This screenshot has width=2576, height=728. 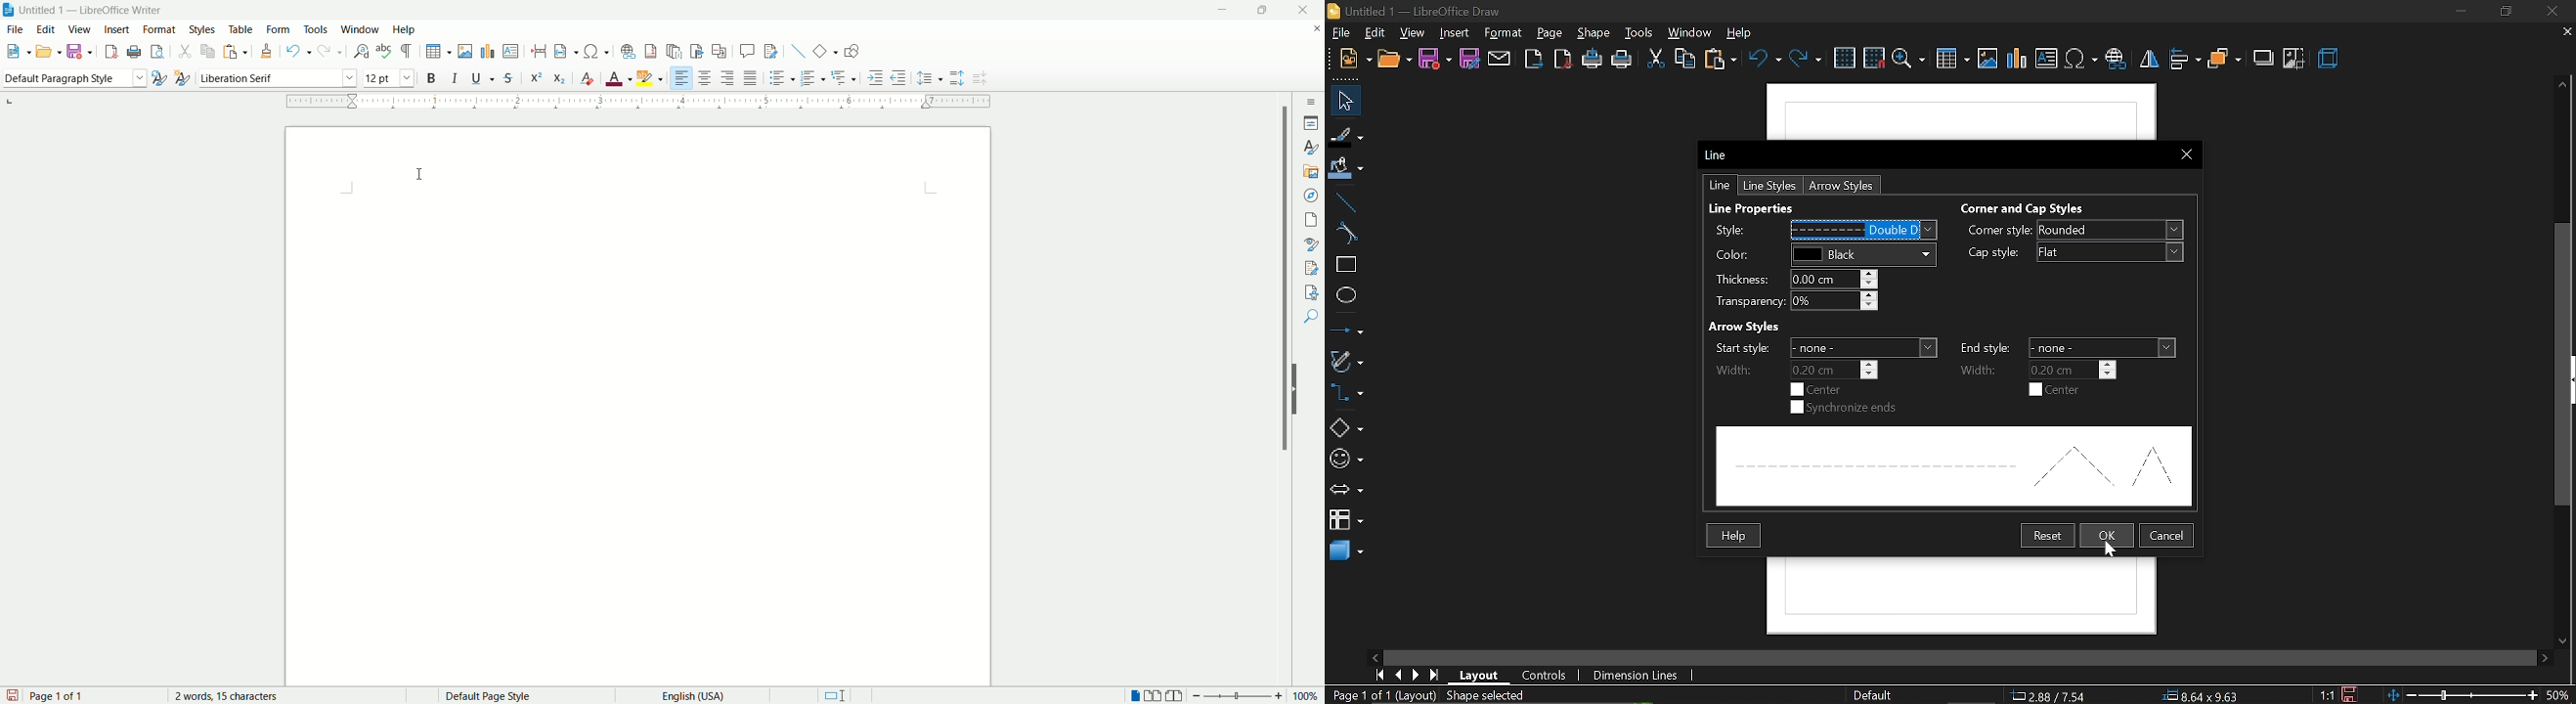 I want to click on form, so click(x=277, y=29).